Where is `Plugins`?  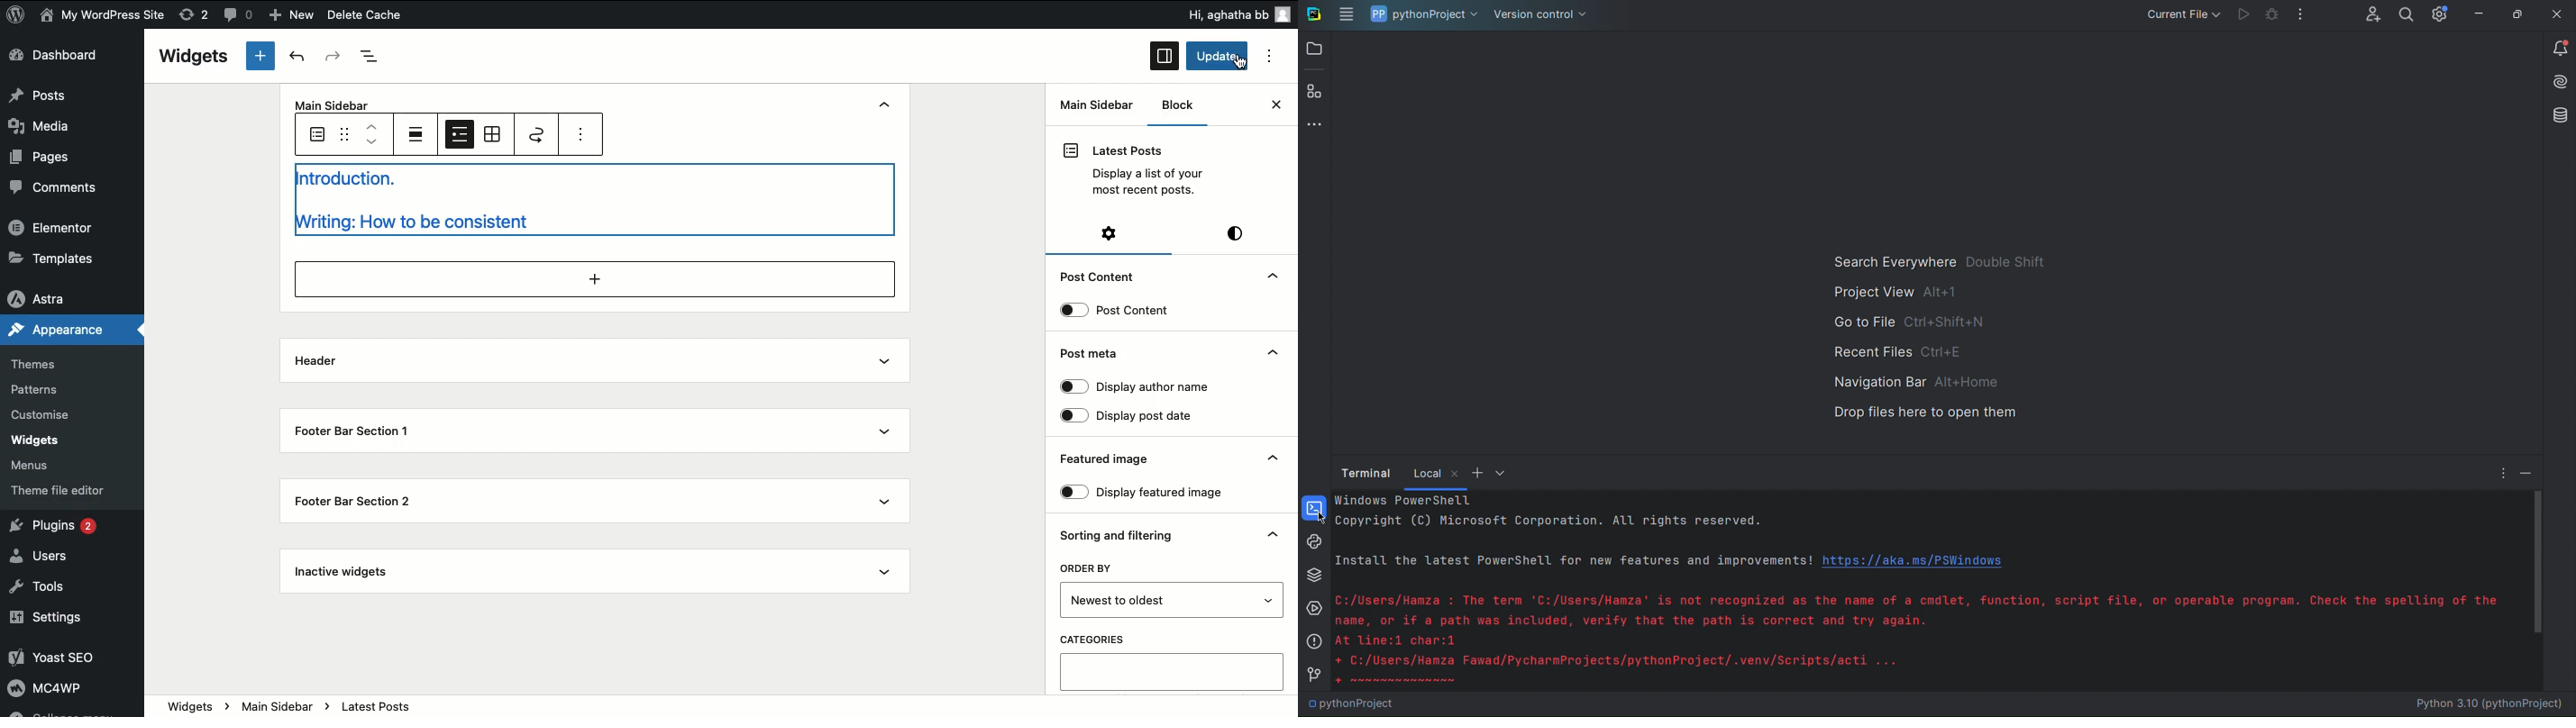
Plugins is located at coordinates (1315, 87).